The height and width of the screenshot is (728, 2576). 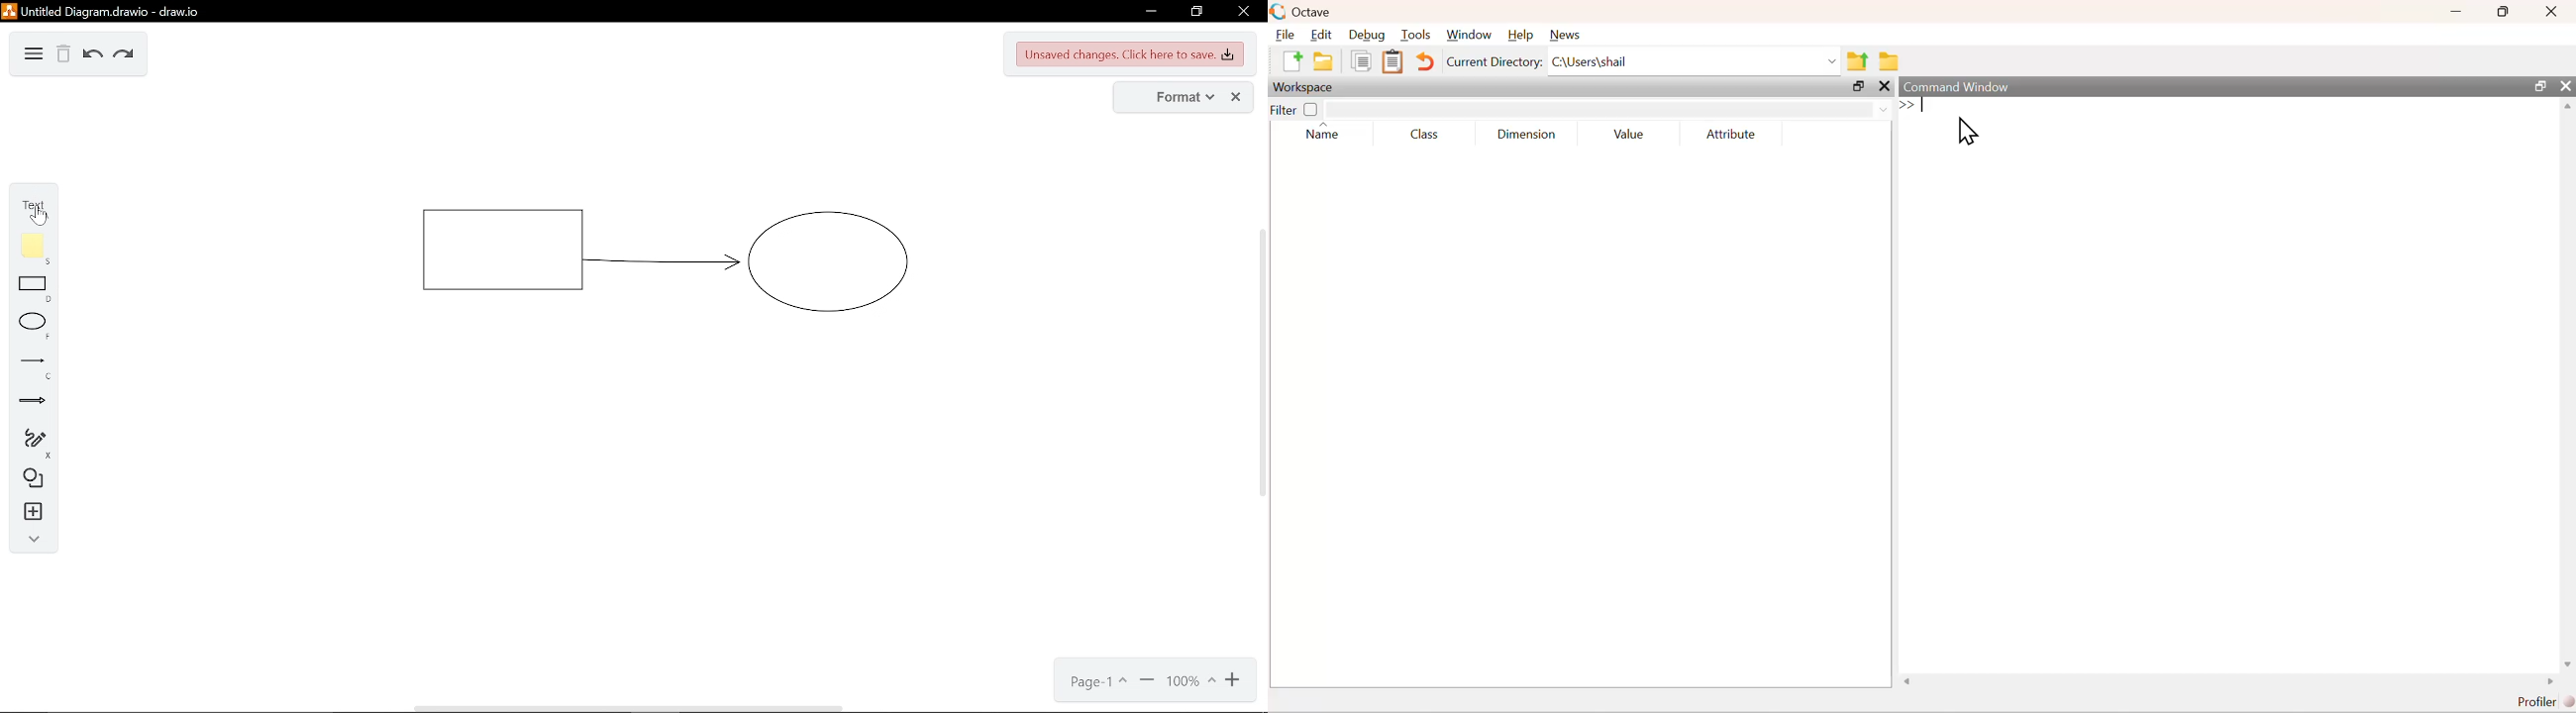 What do you see at coordinates (1232, 680) in the screenshot?
I see `zoom out` at bounding box center [1232, 680].